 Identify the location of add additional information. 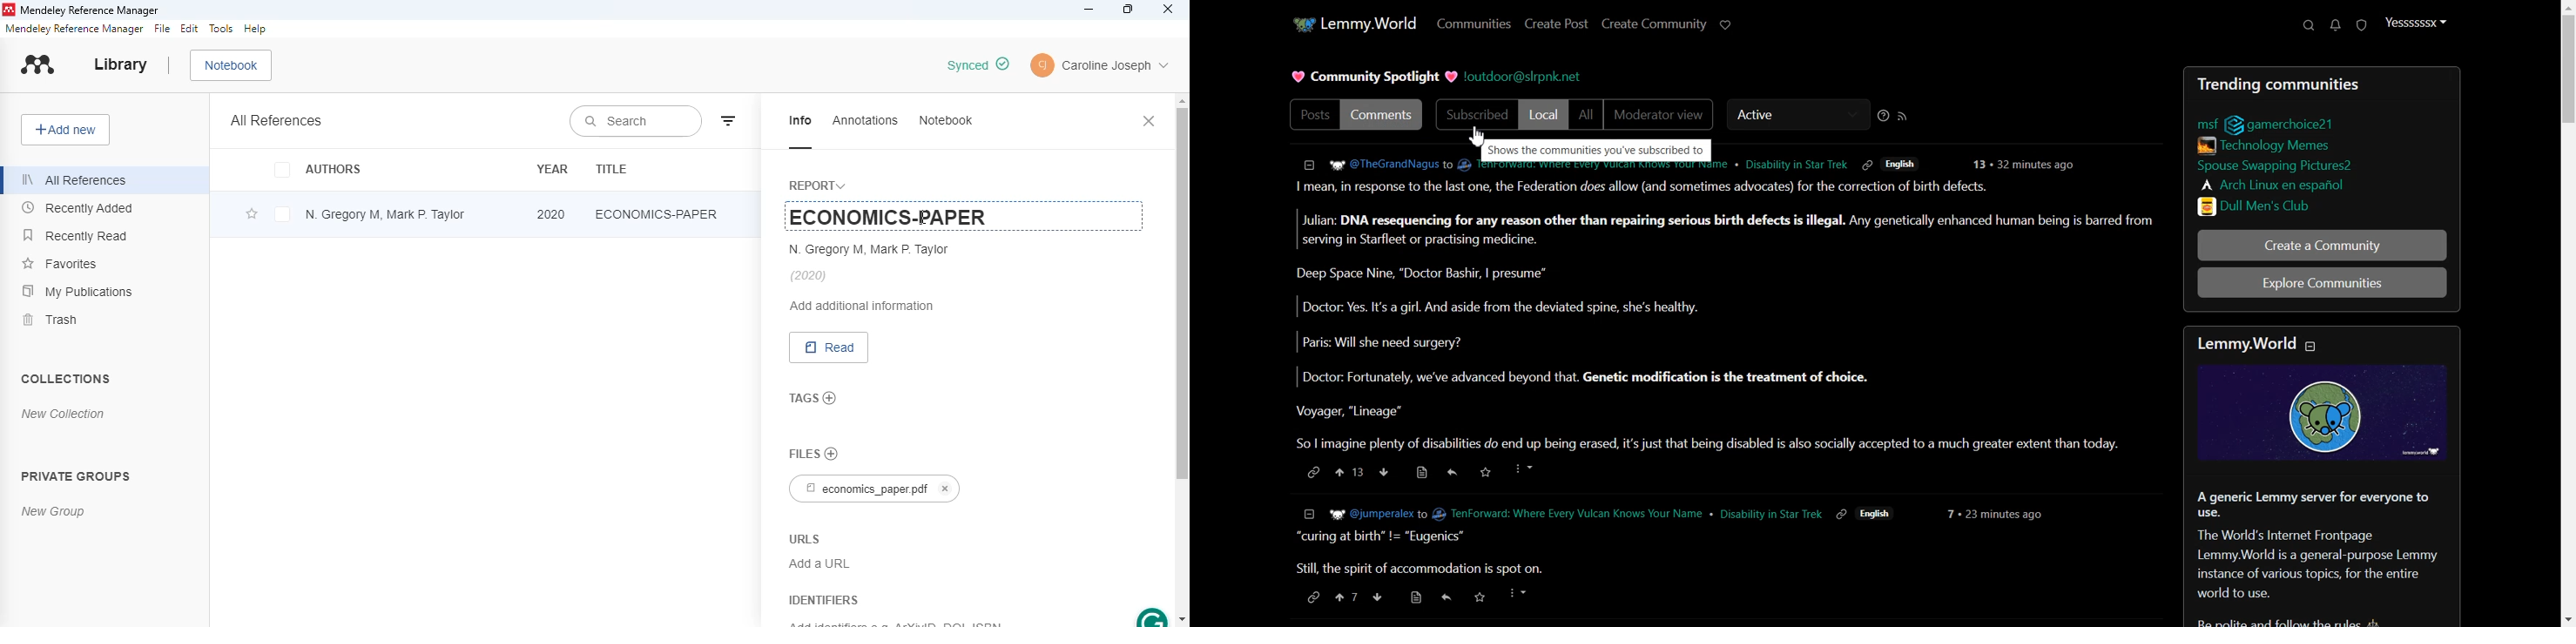
(864, 306).